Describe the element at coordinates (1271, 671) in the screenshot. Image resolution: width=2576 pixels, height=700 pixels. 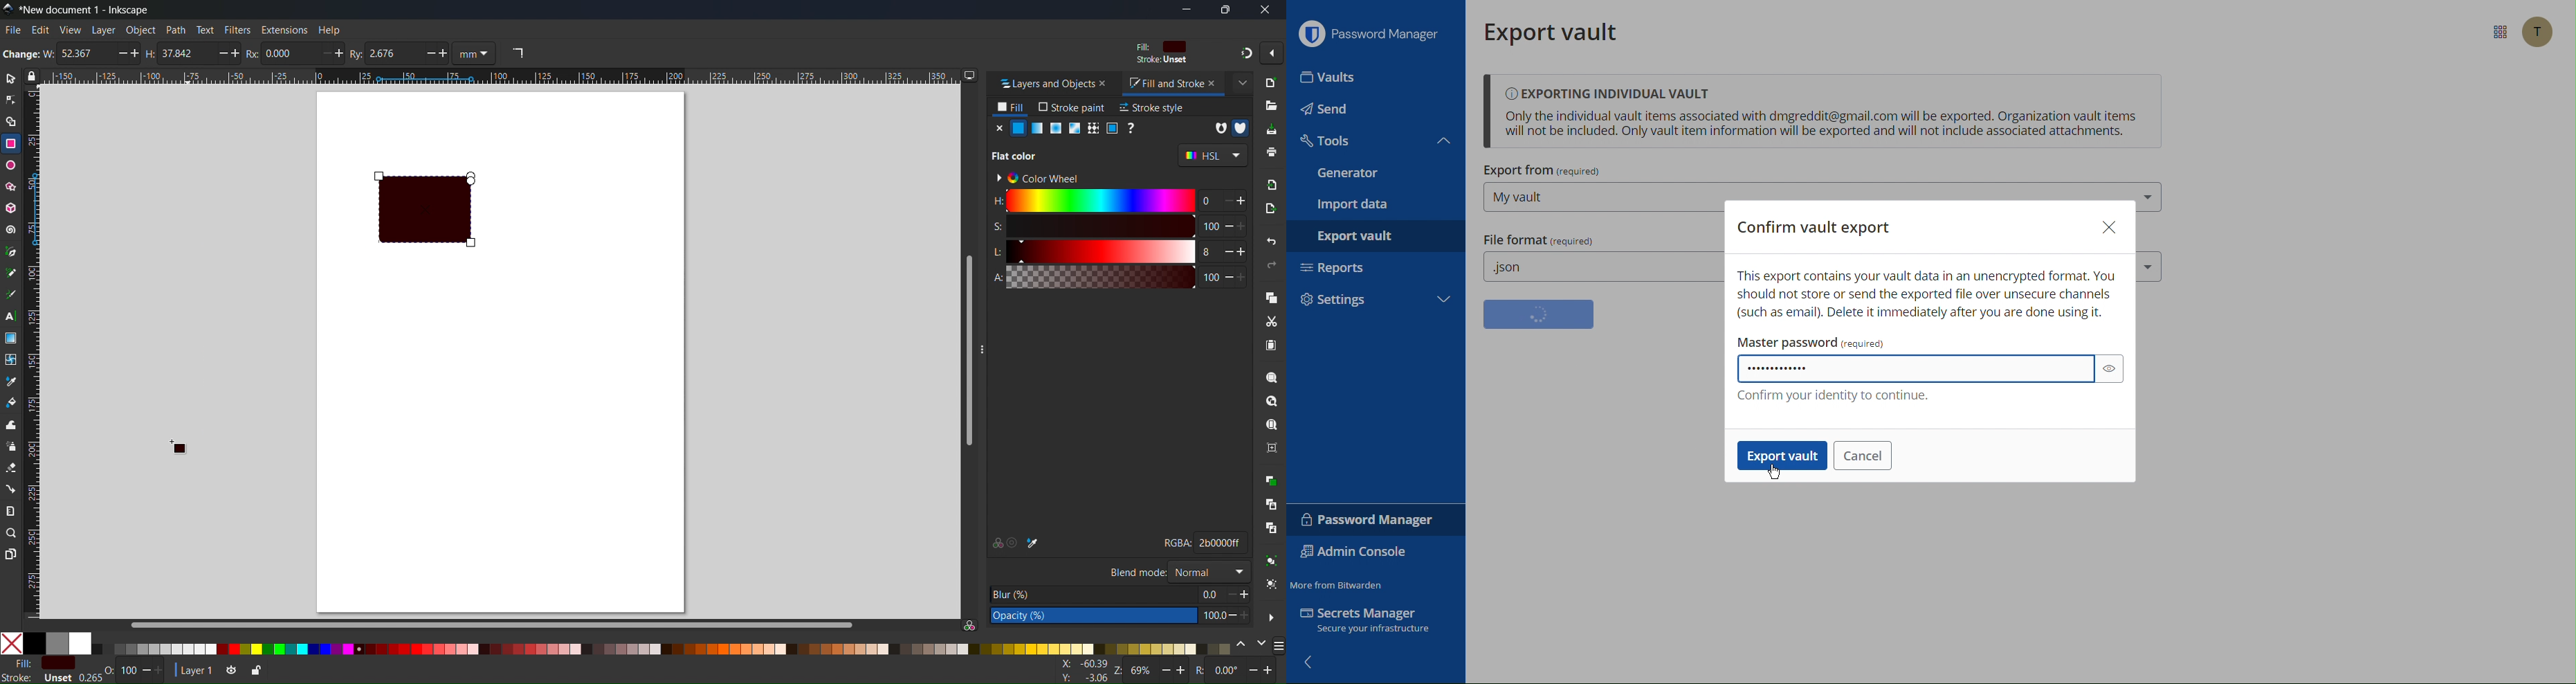
I see `Rotation maximize` at that location.